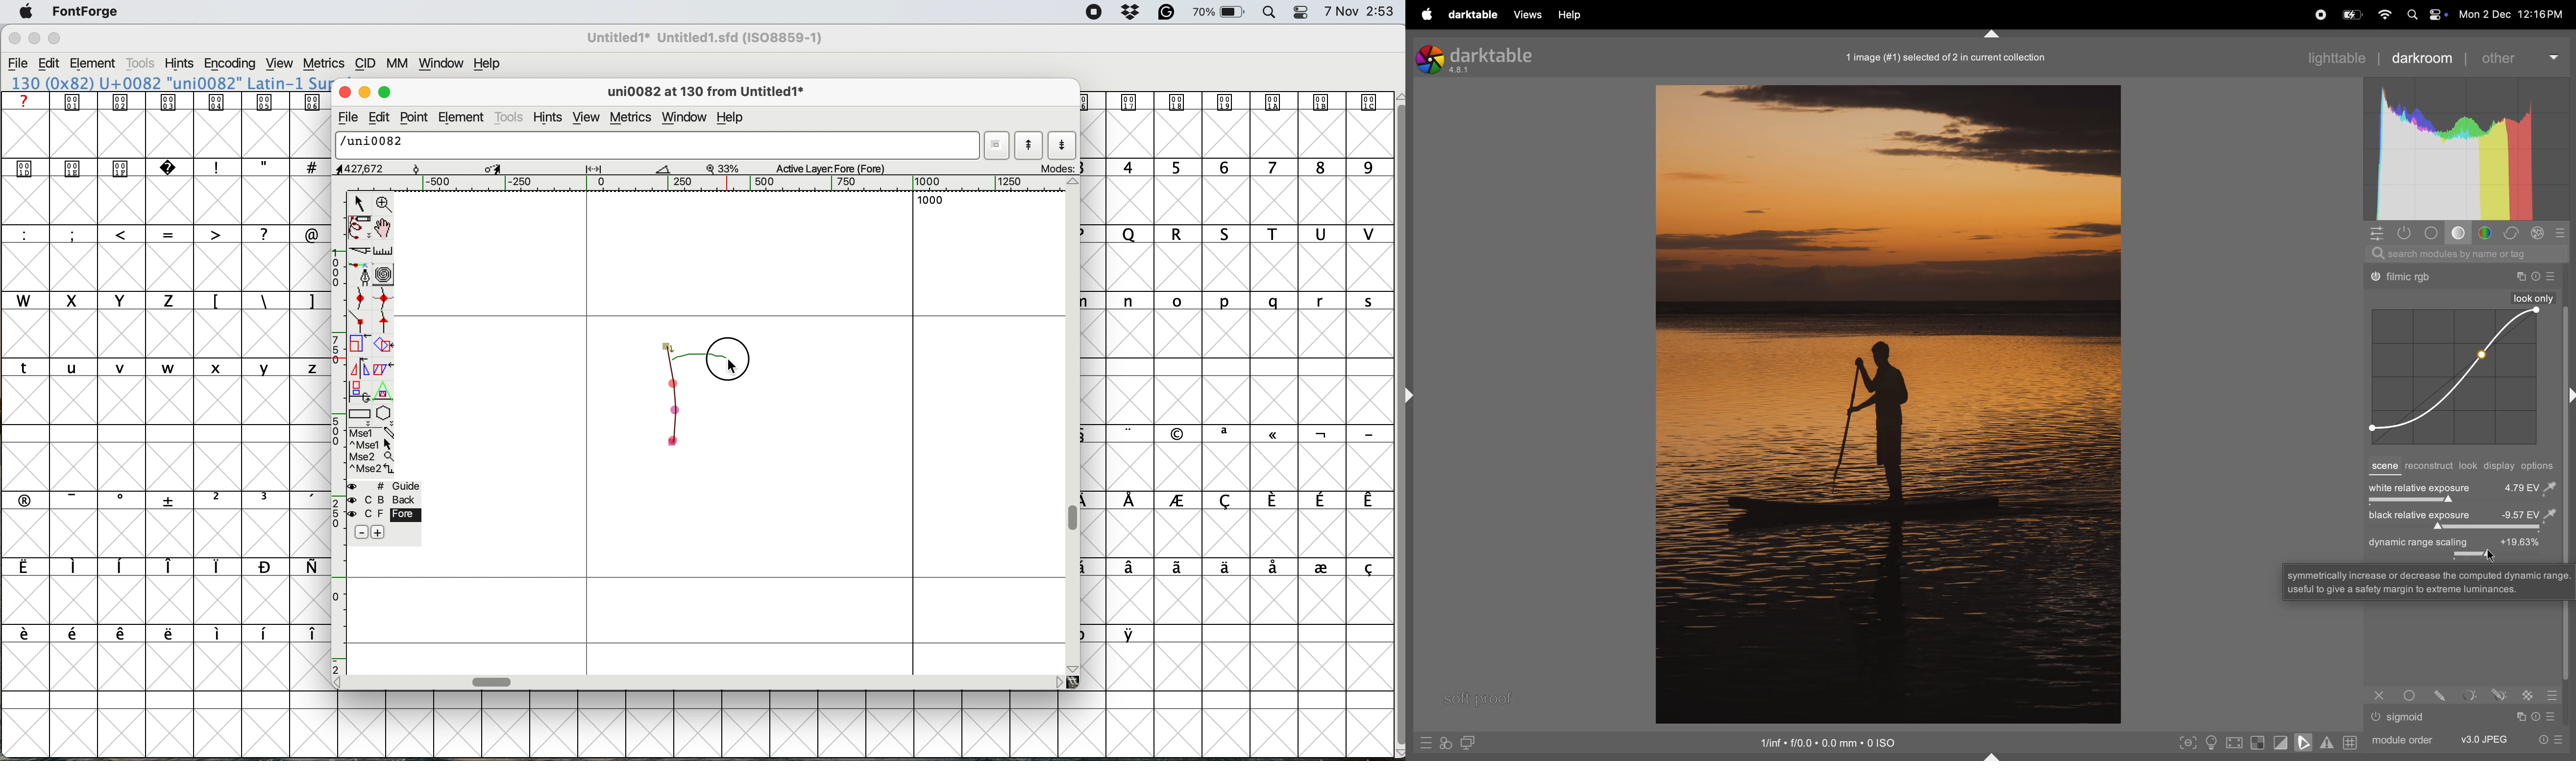 The height and width of the screenshot is (784, 2576). What do you see at coordinates (2306, 742) in the screenshot?
I see `soft proofing` at bounding box center [2306, 742].